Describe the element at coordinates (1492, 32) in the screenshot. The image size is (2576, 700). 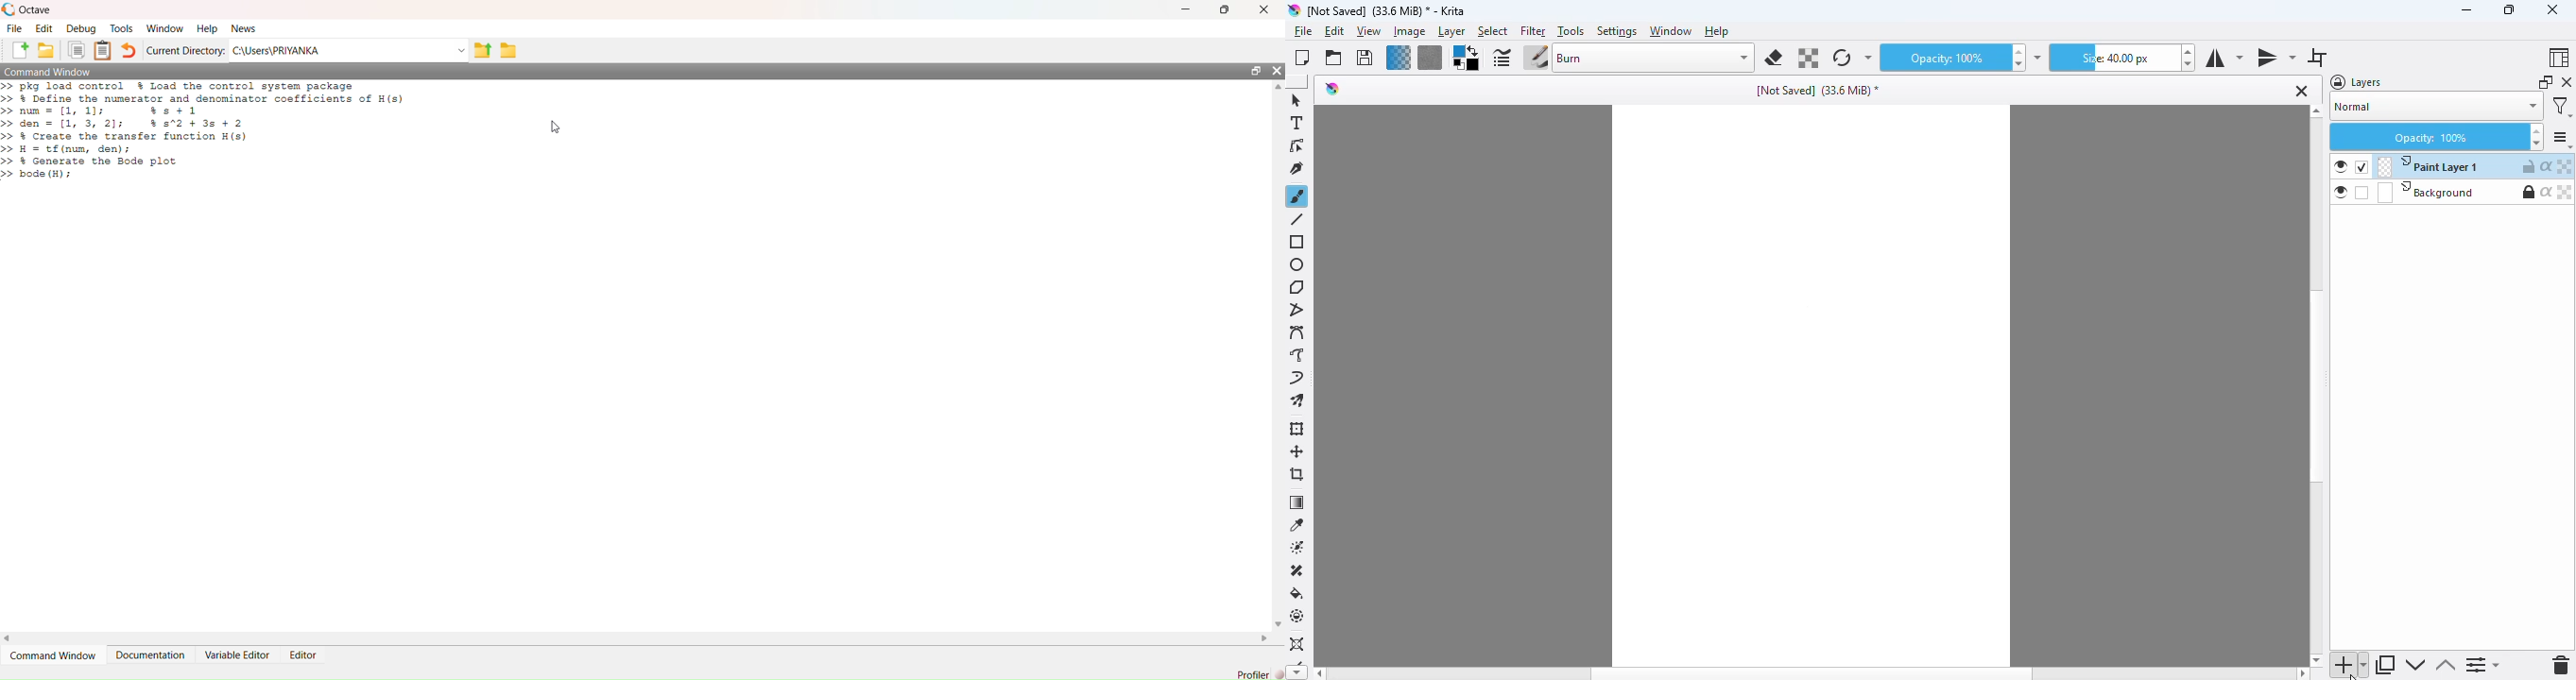
I see `select` at that location.